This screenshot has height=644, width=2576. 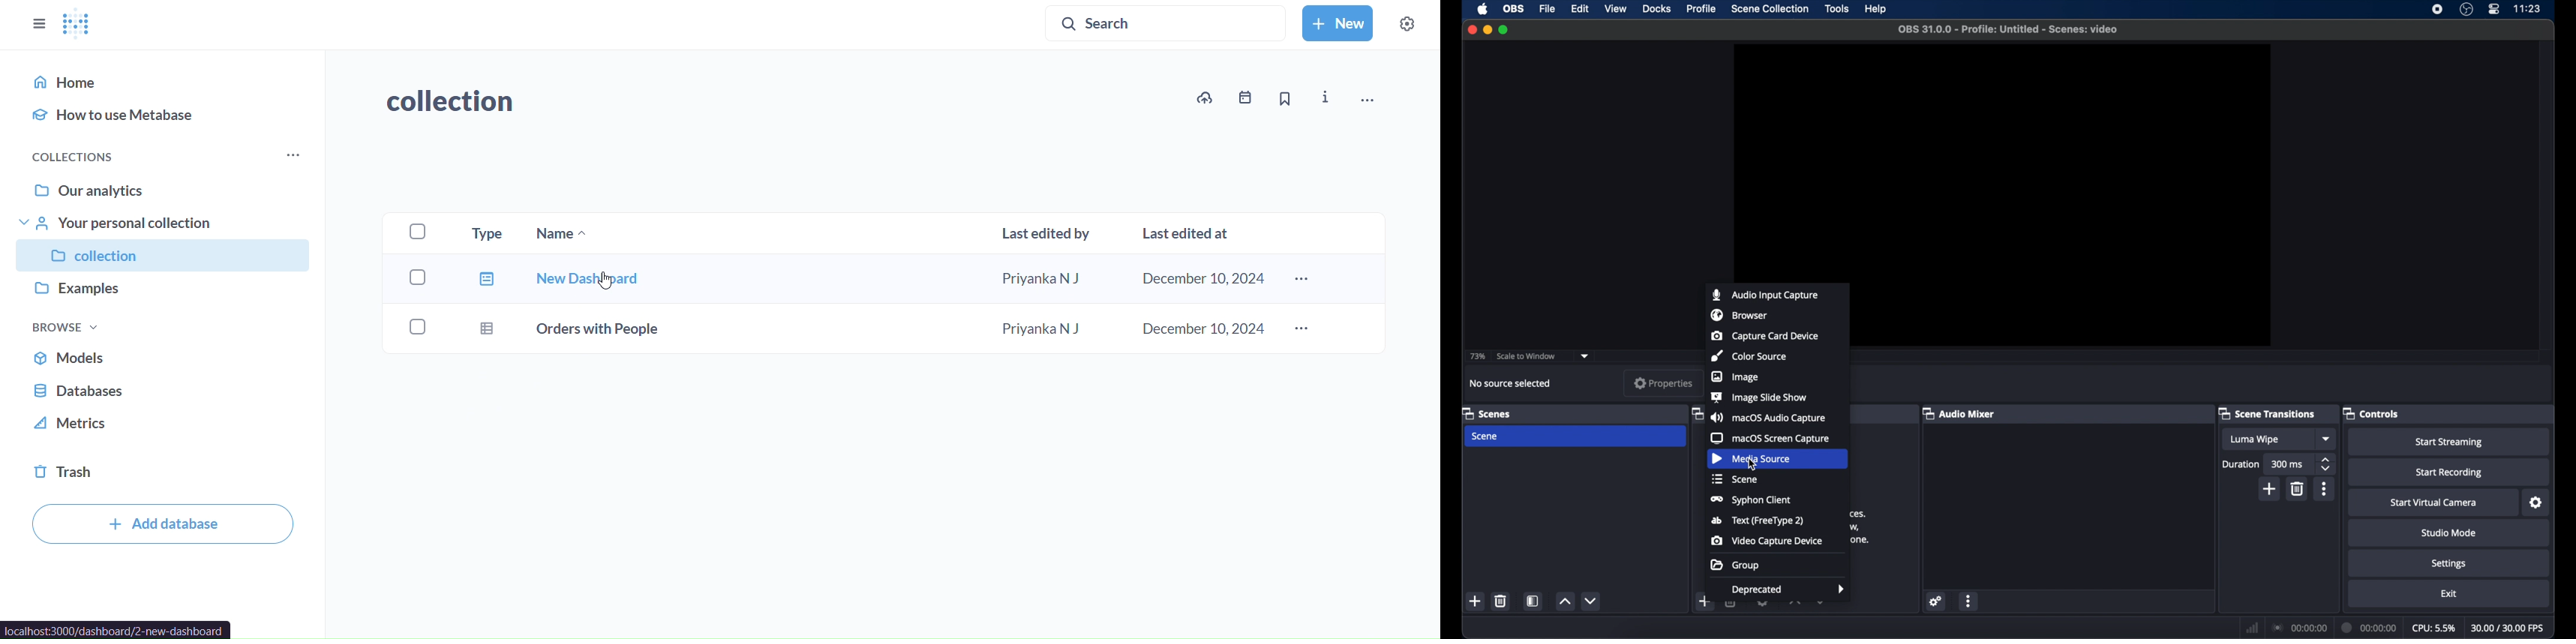 I want to click on syphon client, so click(x=1752, y=500).